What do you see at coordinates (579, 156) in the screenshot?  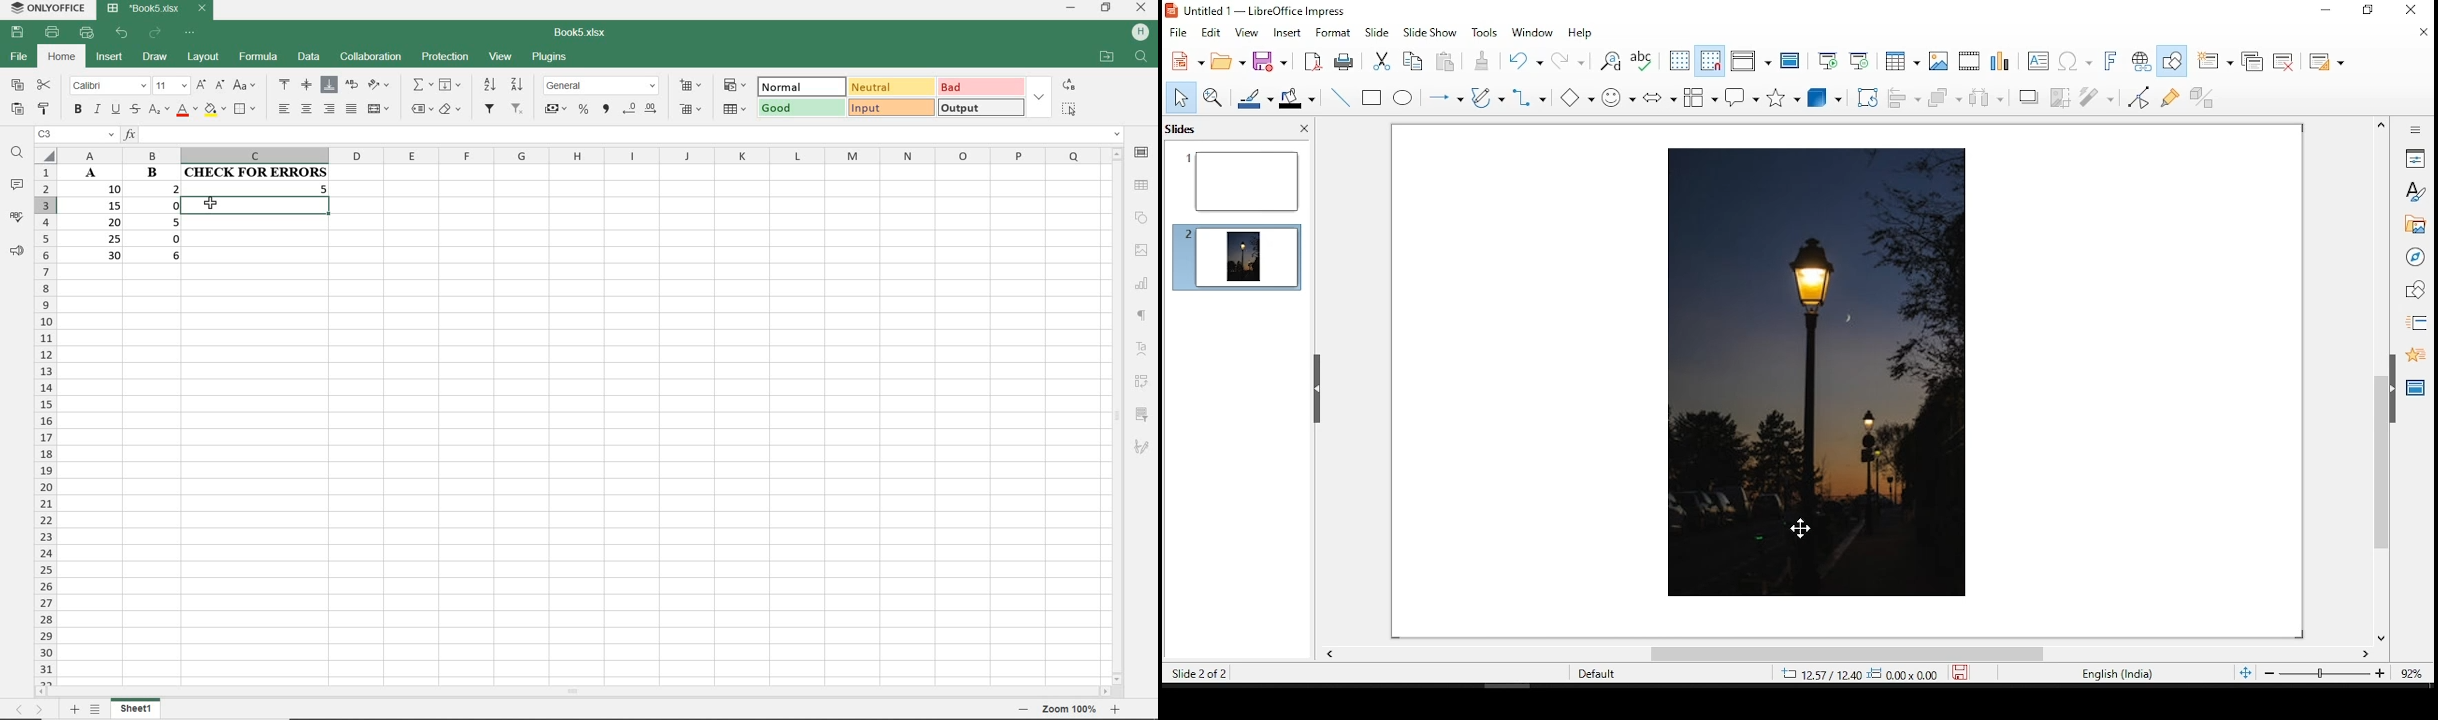 I see `COLUMNS` at bounding box center [579, 156].